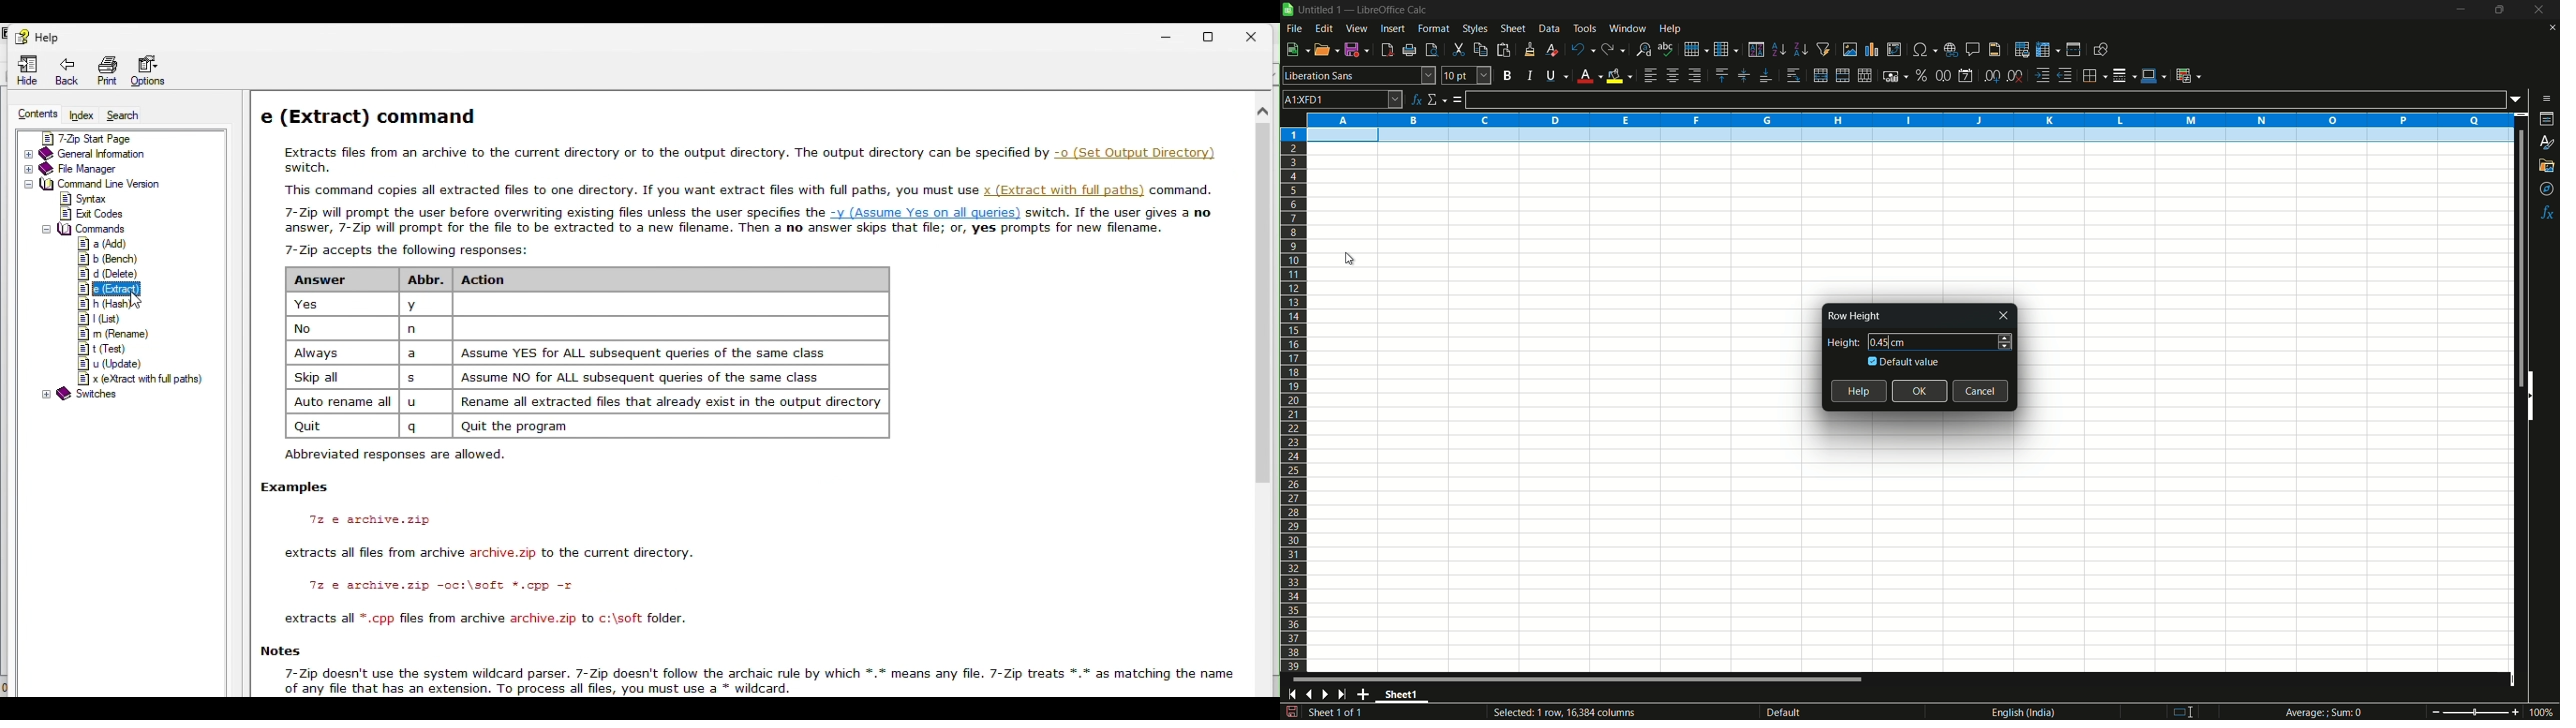 The height and width of the screenshot is (728, 2576). Describe the element at coordinates (1929, 341) in the screenshot. I see `height 0.45 cm` at that location.